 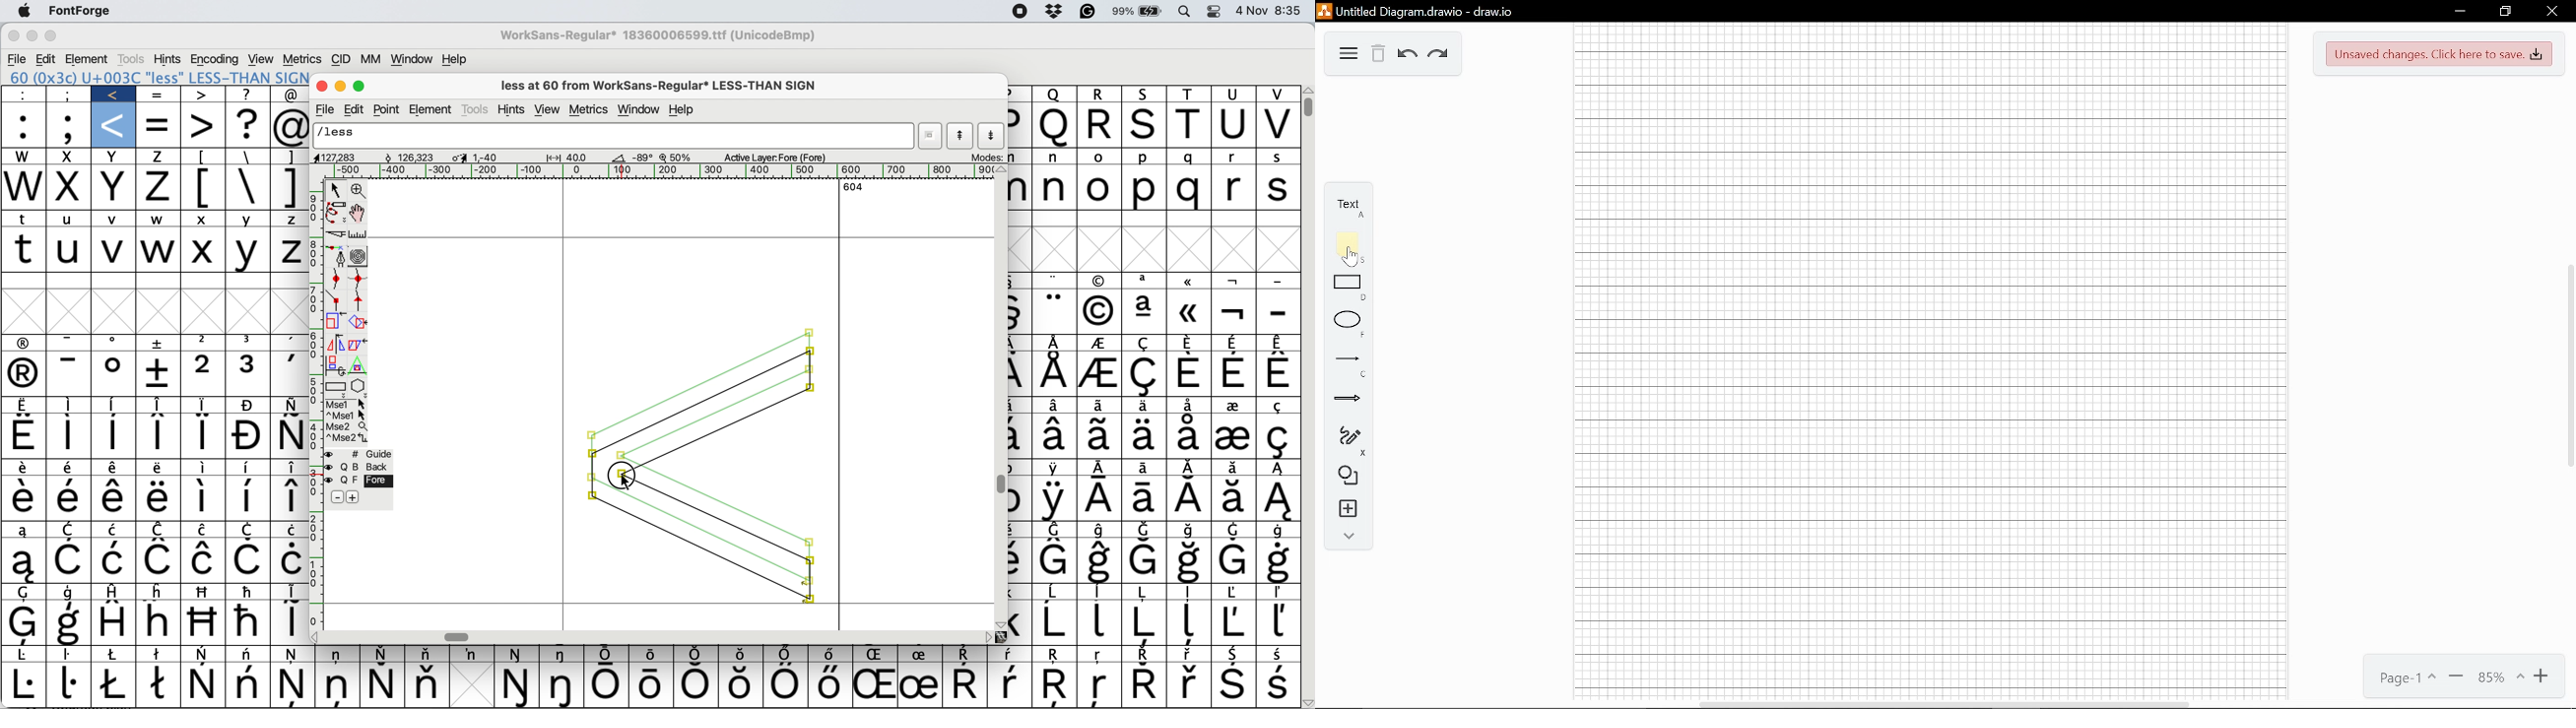 I want to click on >, so click(x=203, y=95).